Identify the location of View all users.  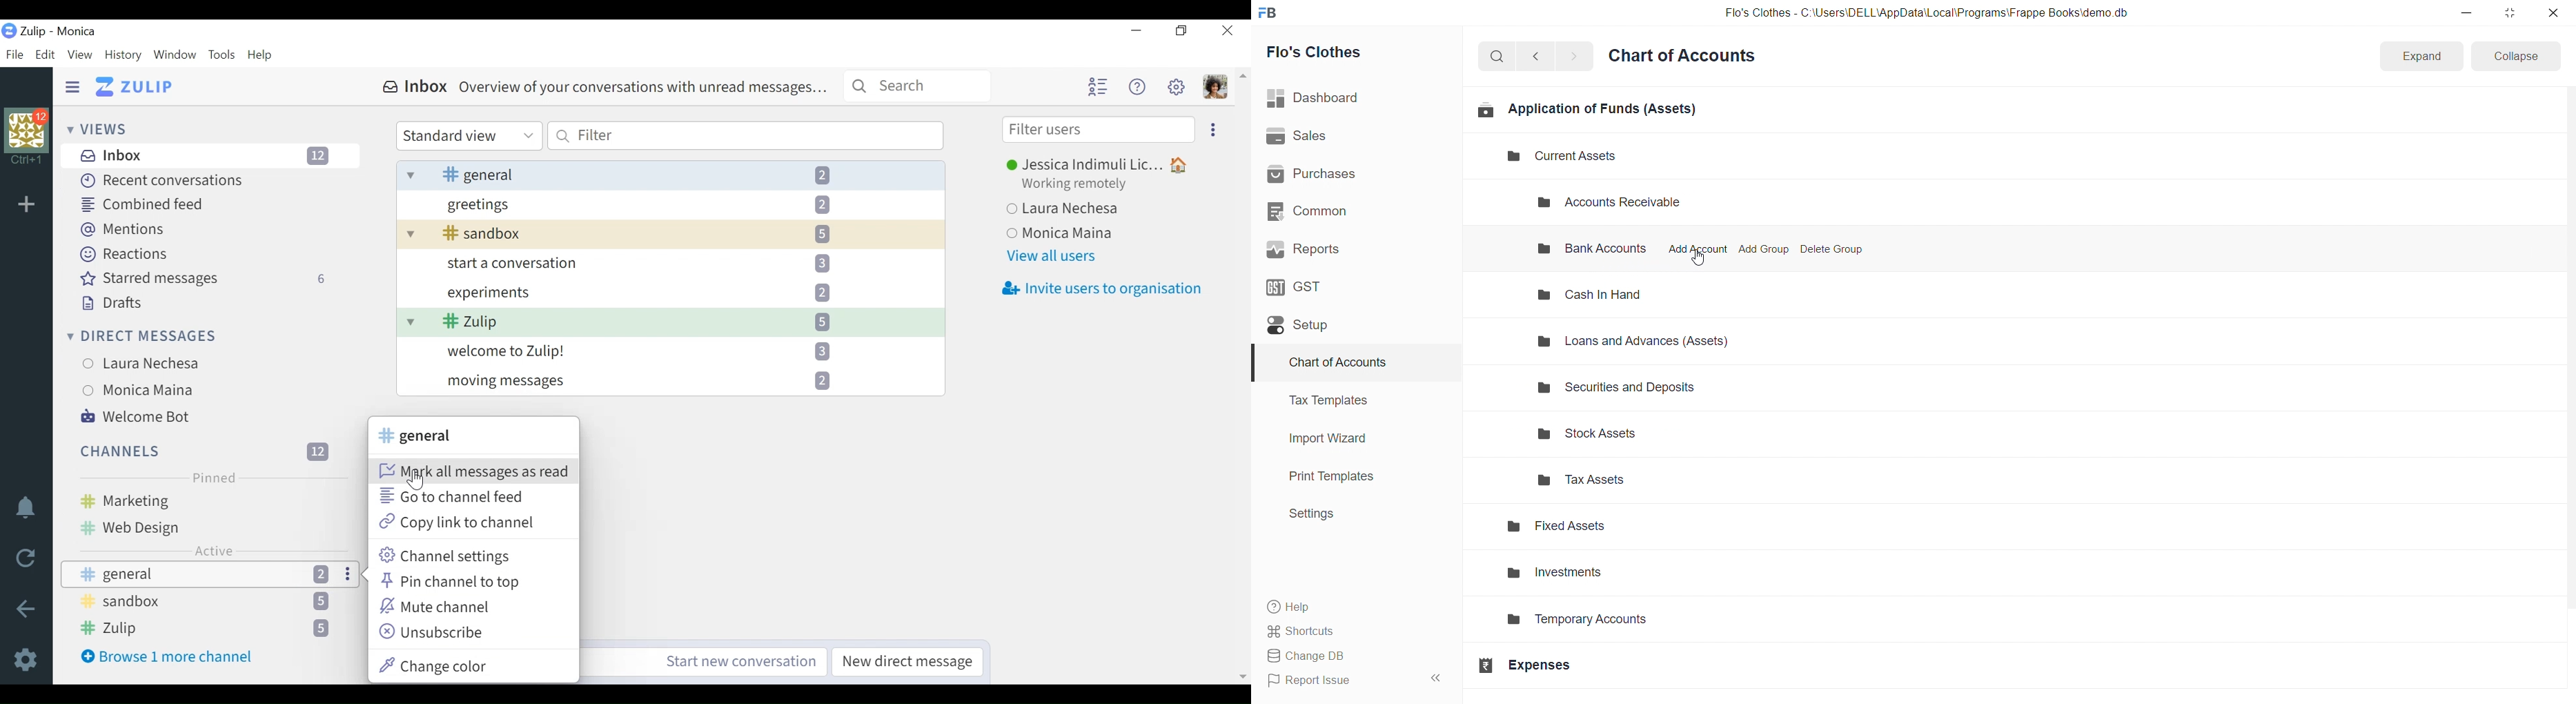
(1054, 256).